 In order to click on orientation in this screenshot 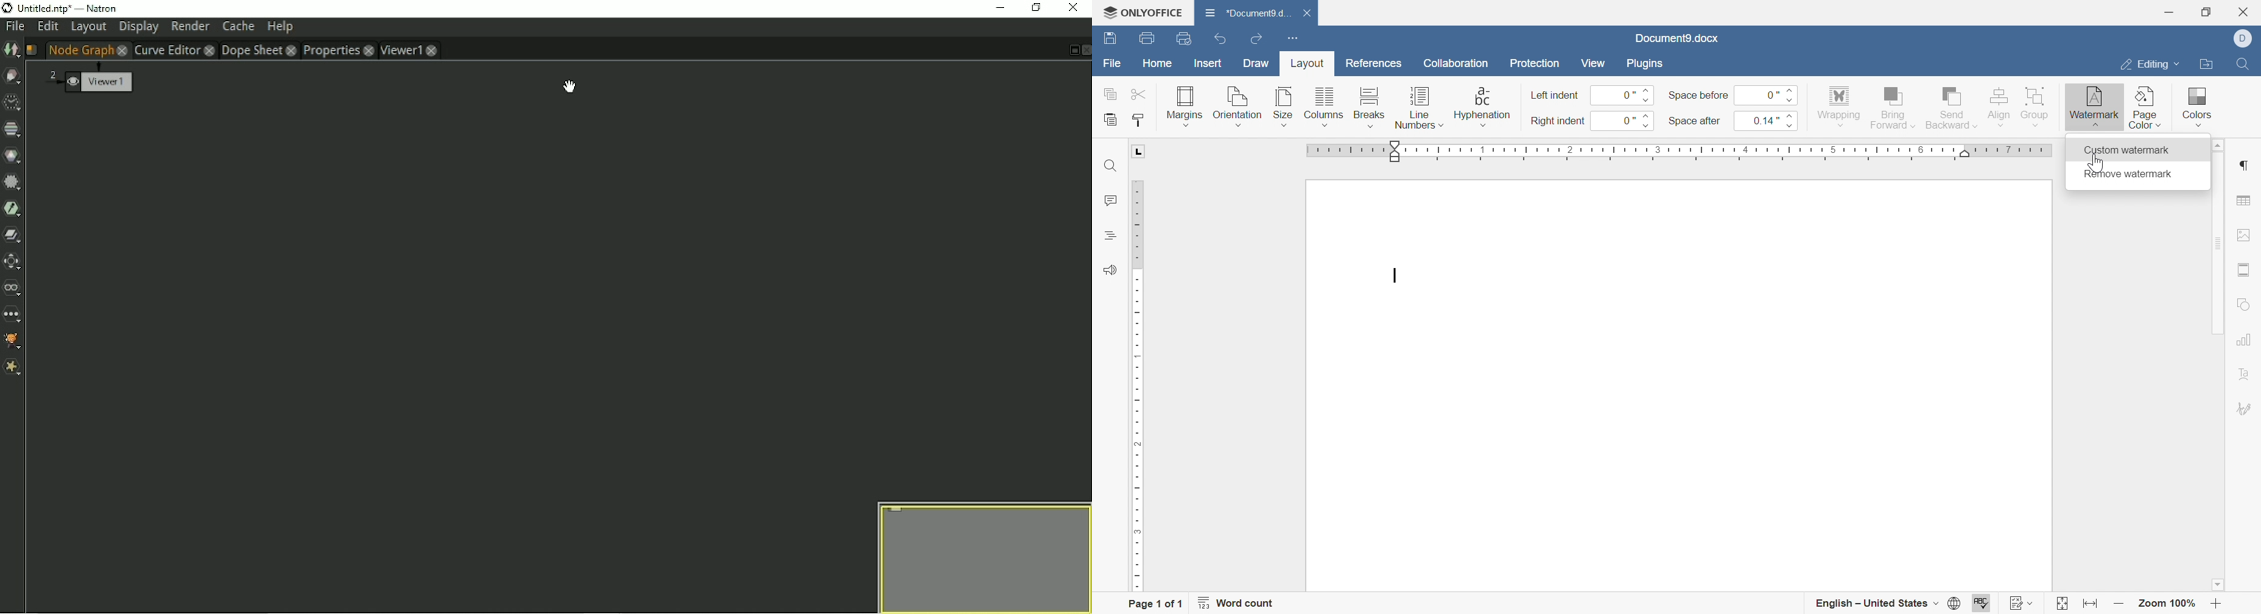, I will do `click(1237, 107)`.